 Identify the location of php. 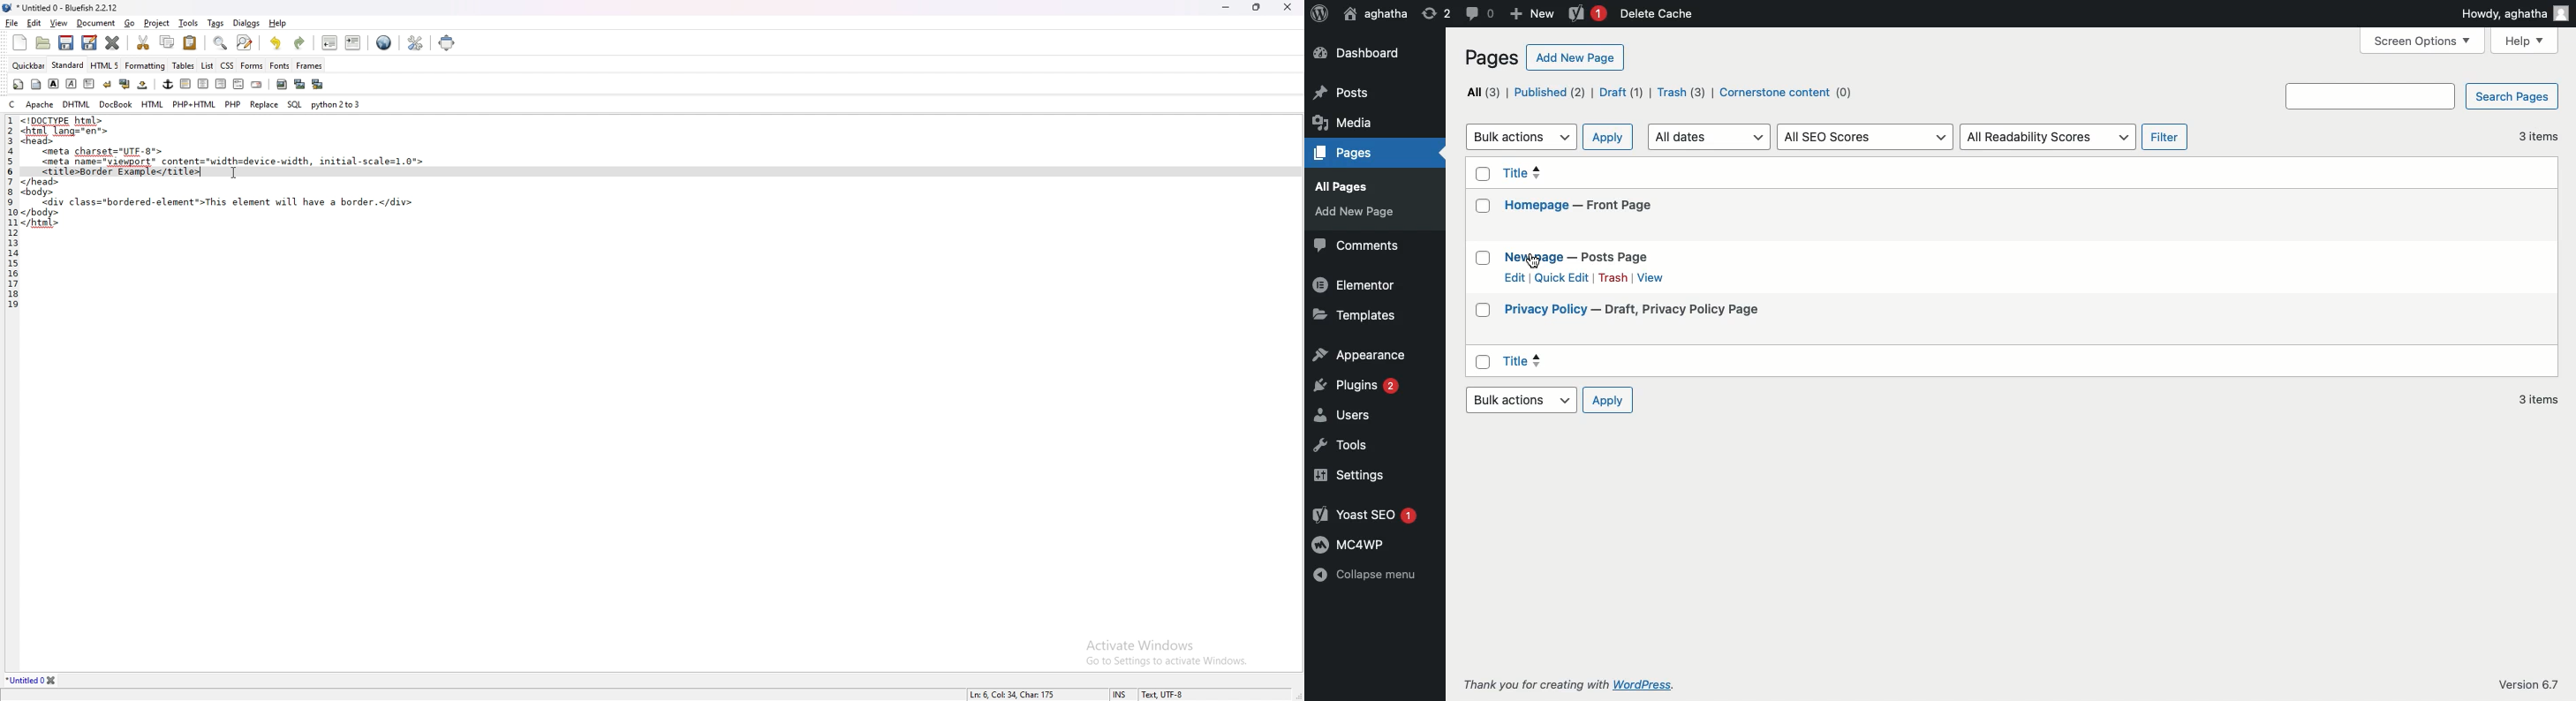
(232, 103).